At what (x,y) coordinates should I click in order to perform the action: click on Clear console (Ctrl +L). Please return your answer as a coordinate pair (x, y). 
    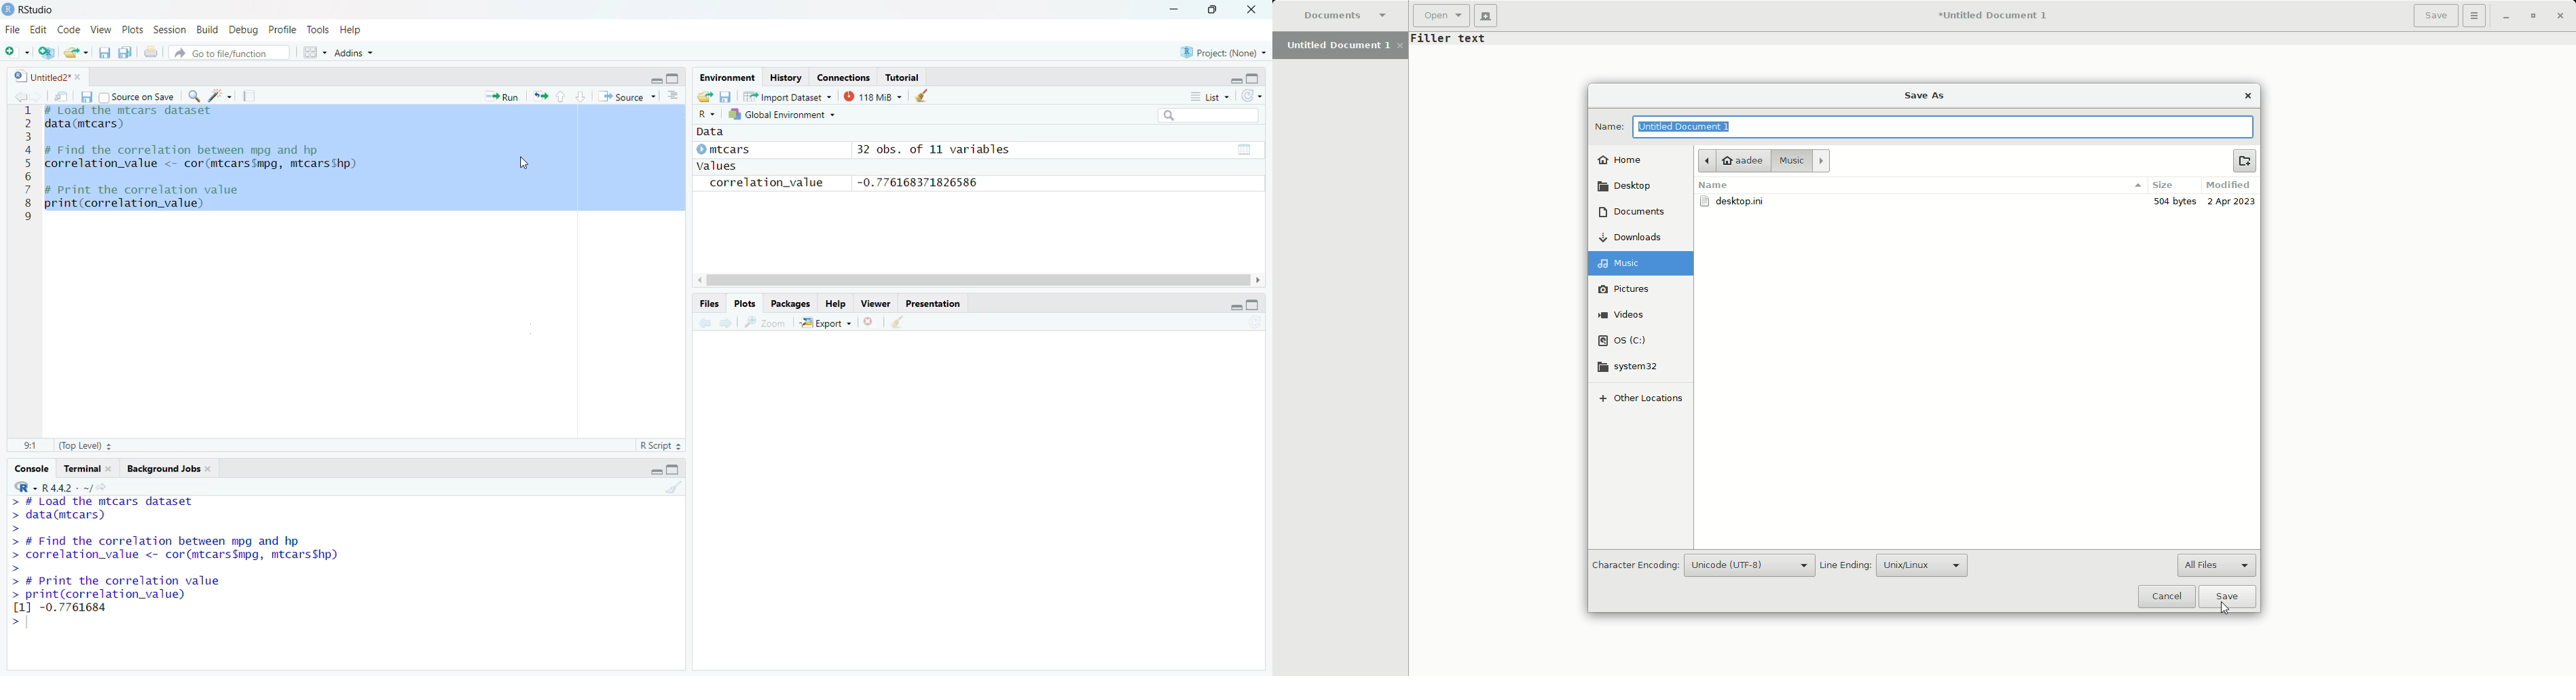
    Looking at the image, I should click on (927, 95).